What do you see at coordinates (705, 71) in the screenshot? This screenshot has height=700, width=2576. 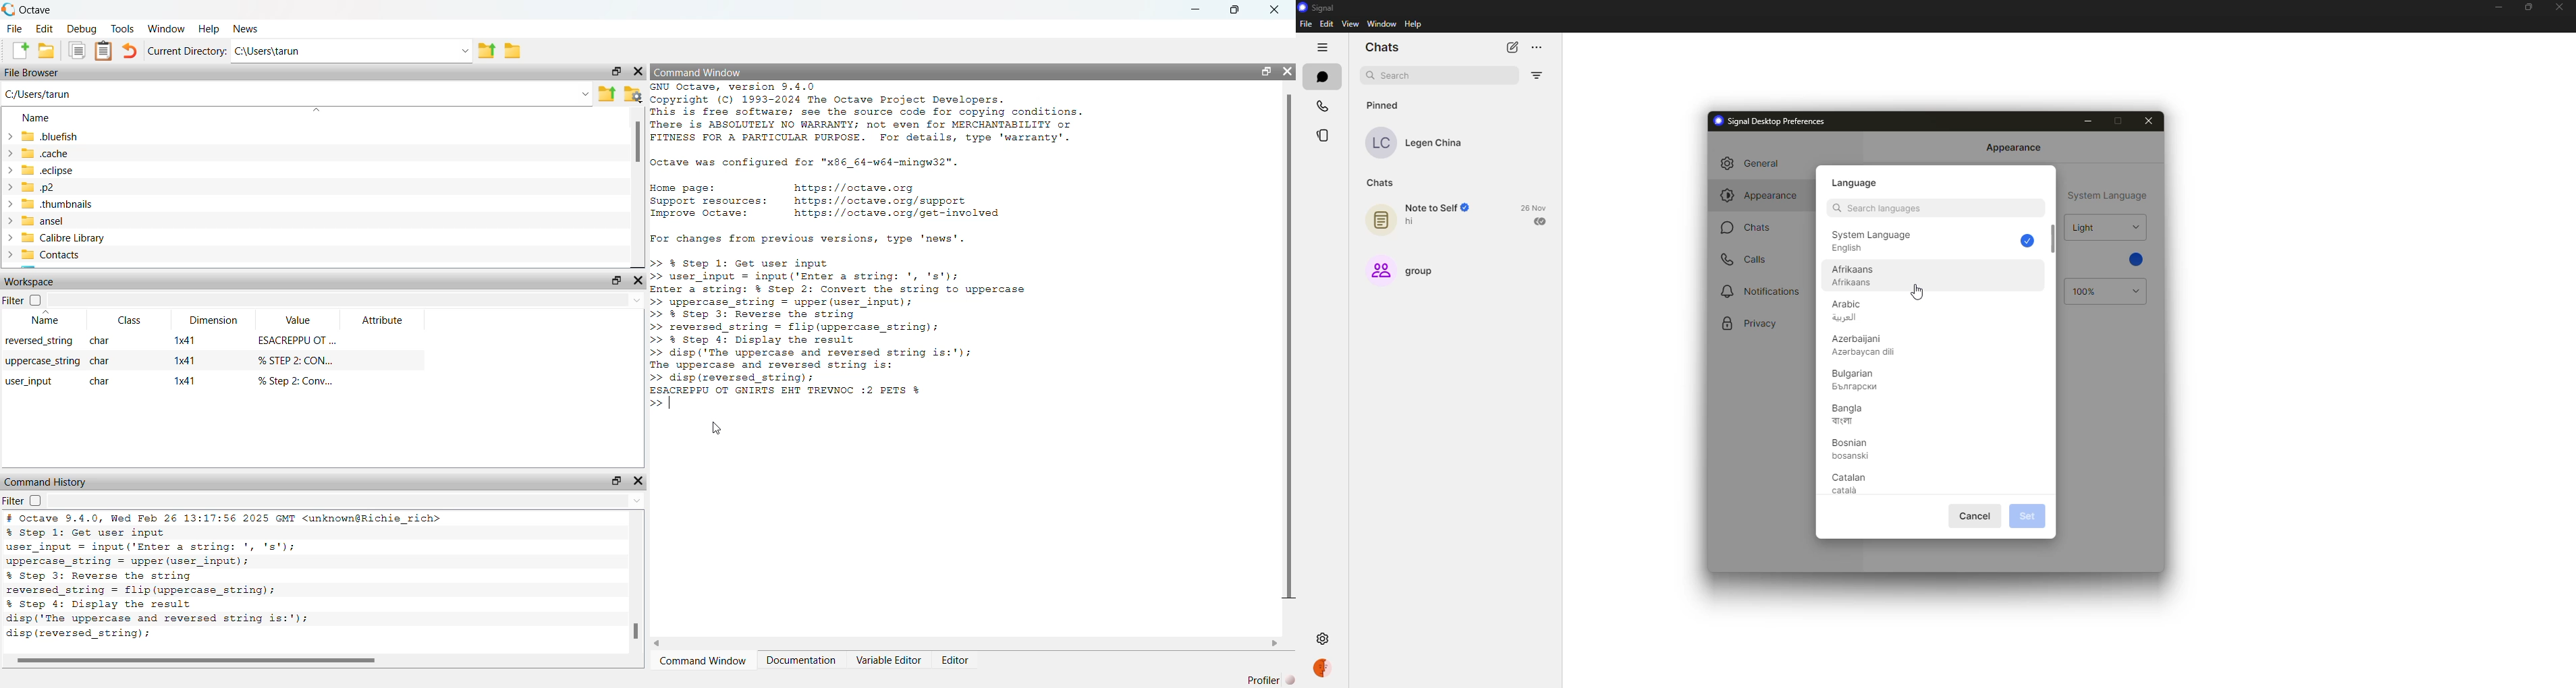 I see `command window` at bounding box center [705, 71].